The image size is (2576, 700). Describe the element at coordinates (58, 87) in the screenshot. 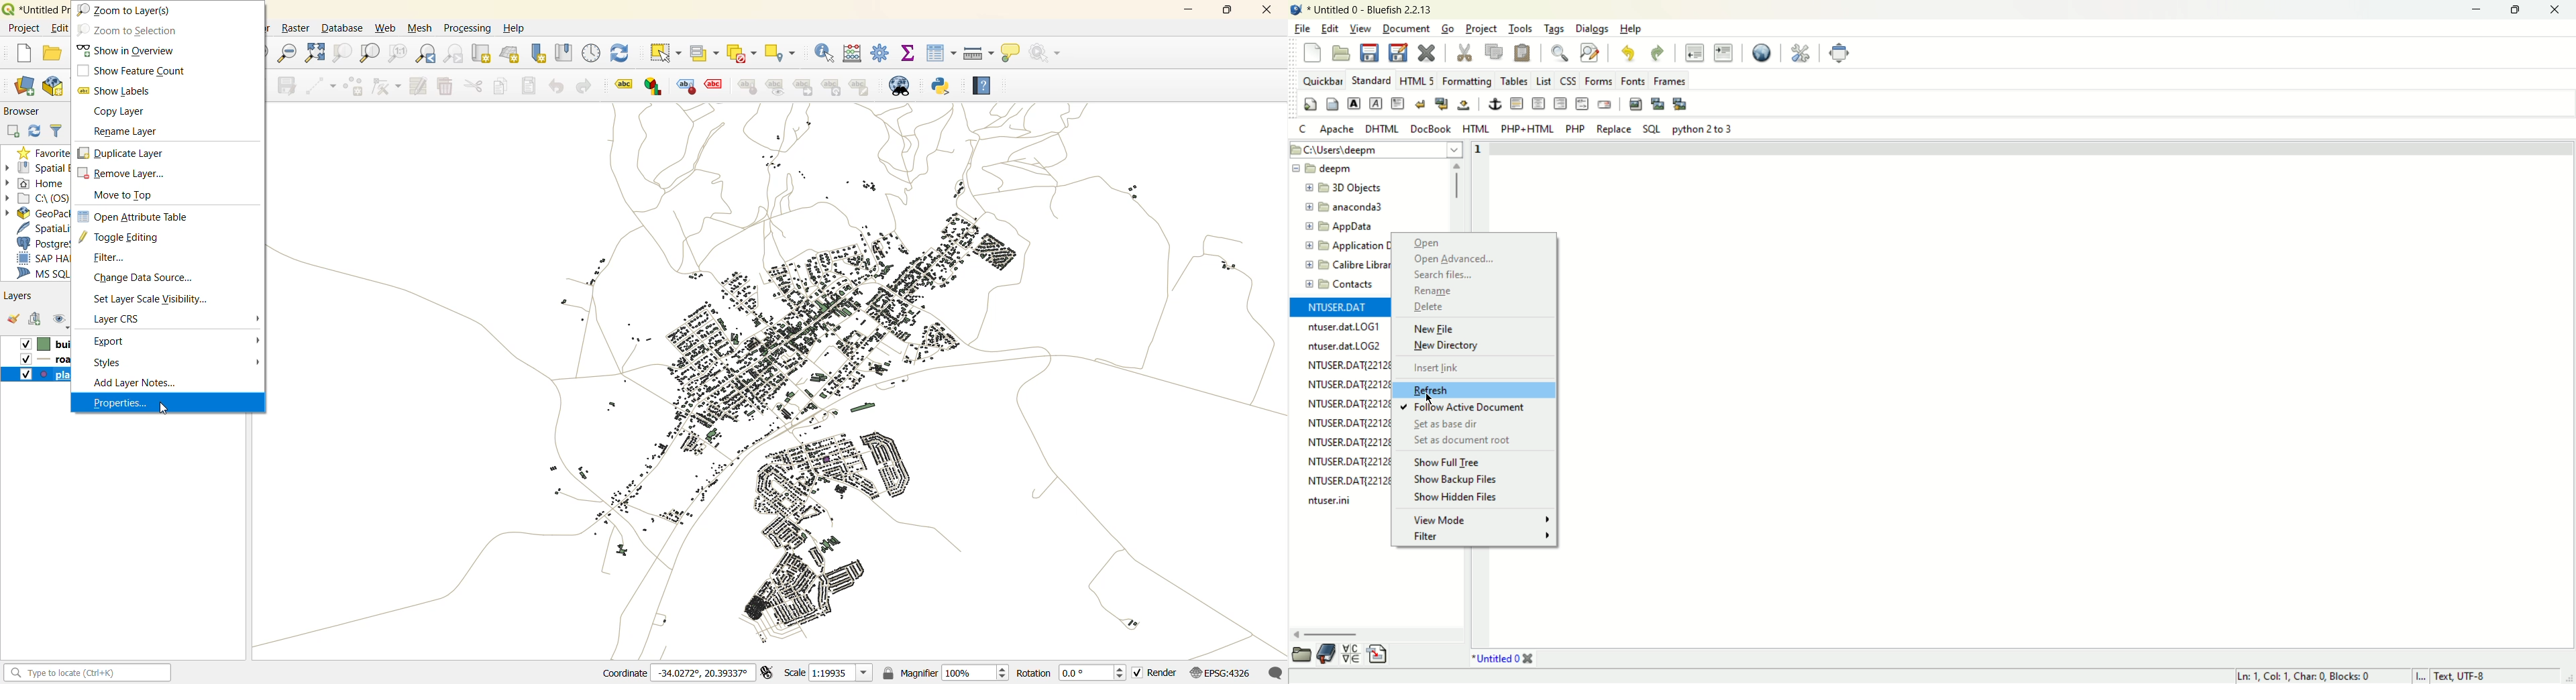

I see `new geopackage` at that location.